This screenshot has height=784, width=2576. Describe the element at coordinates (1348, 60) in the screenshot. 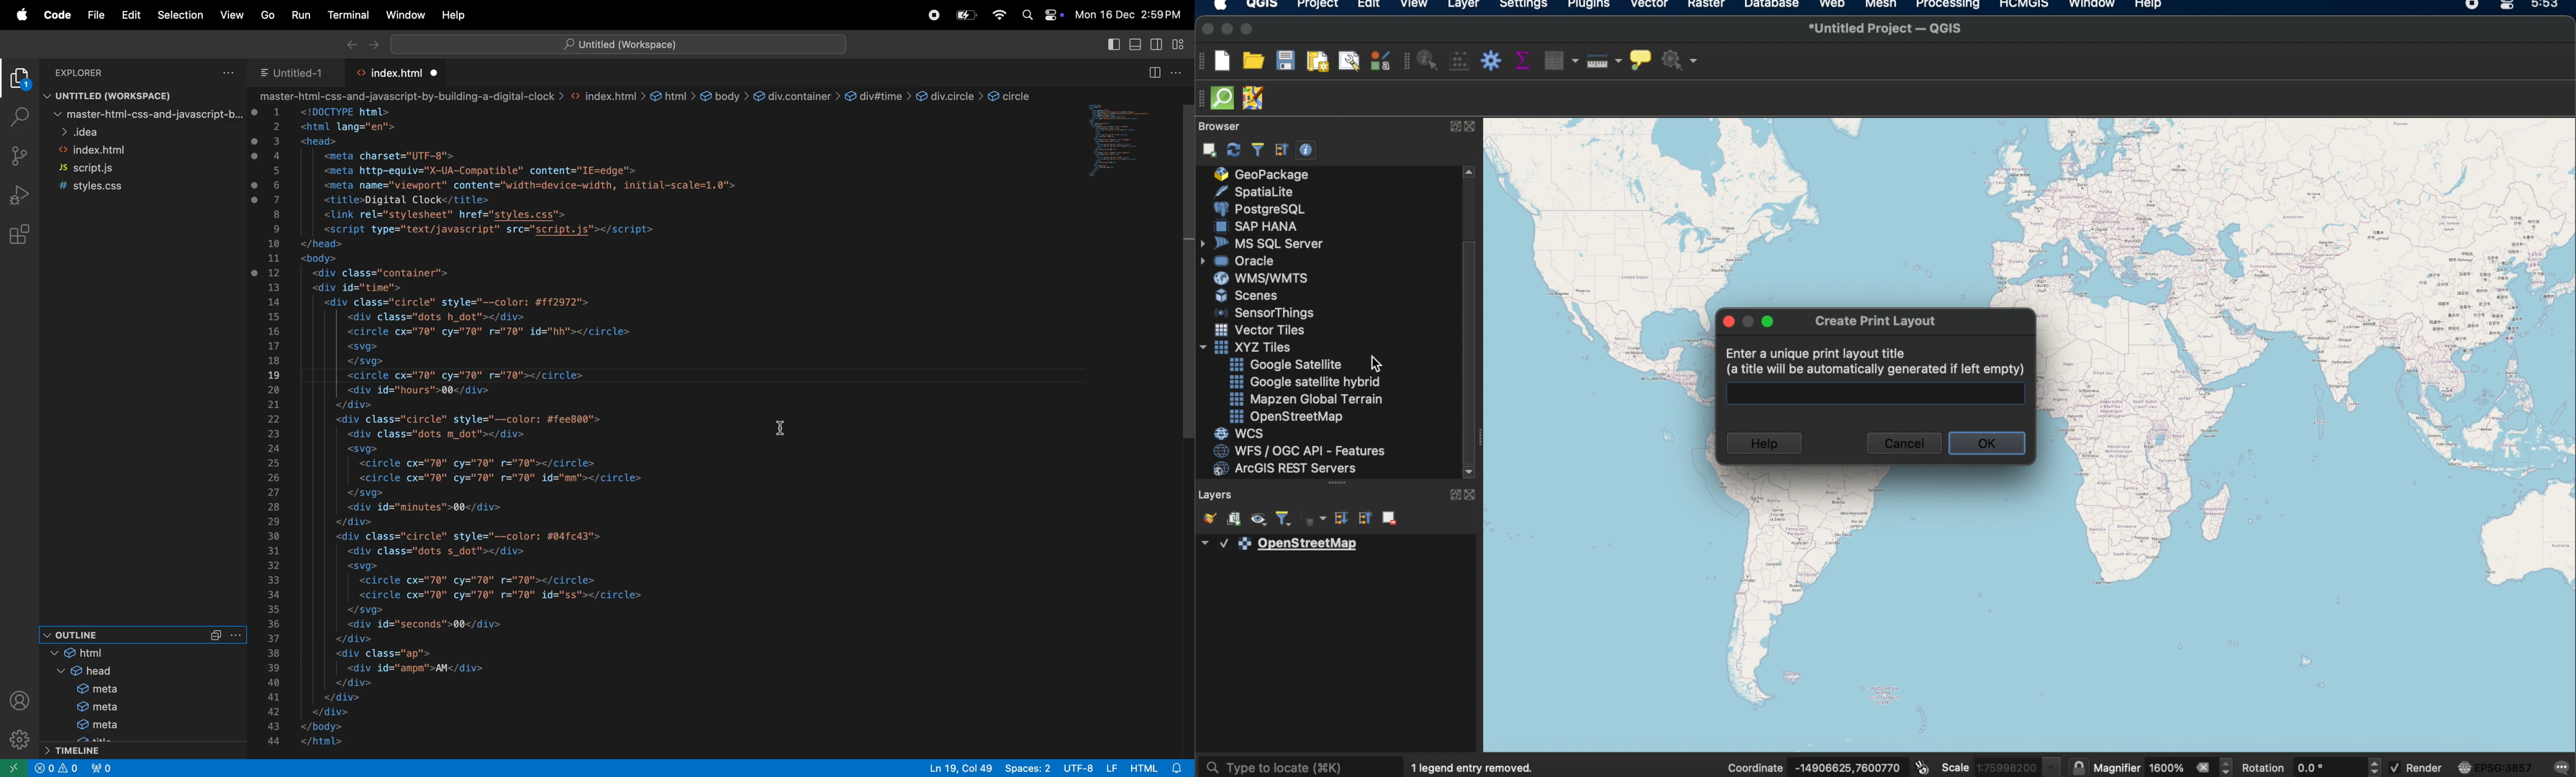

I see `show layout manager` at that location.